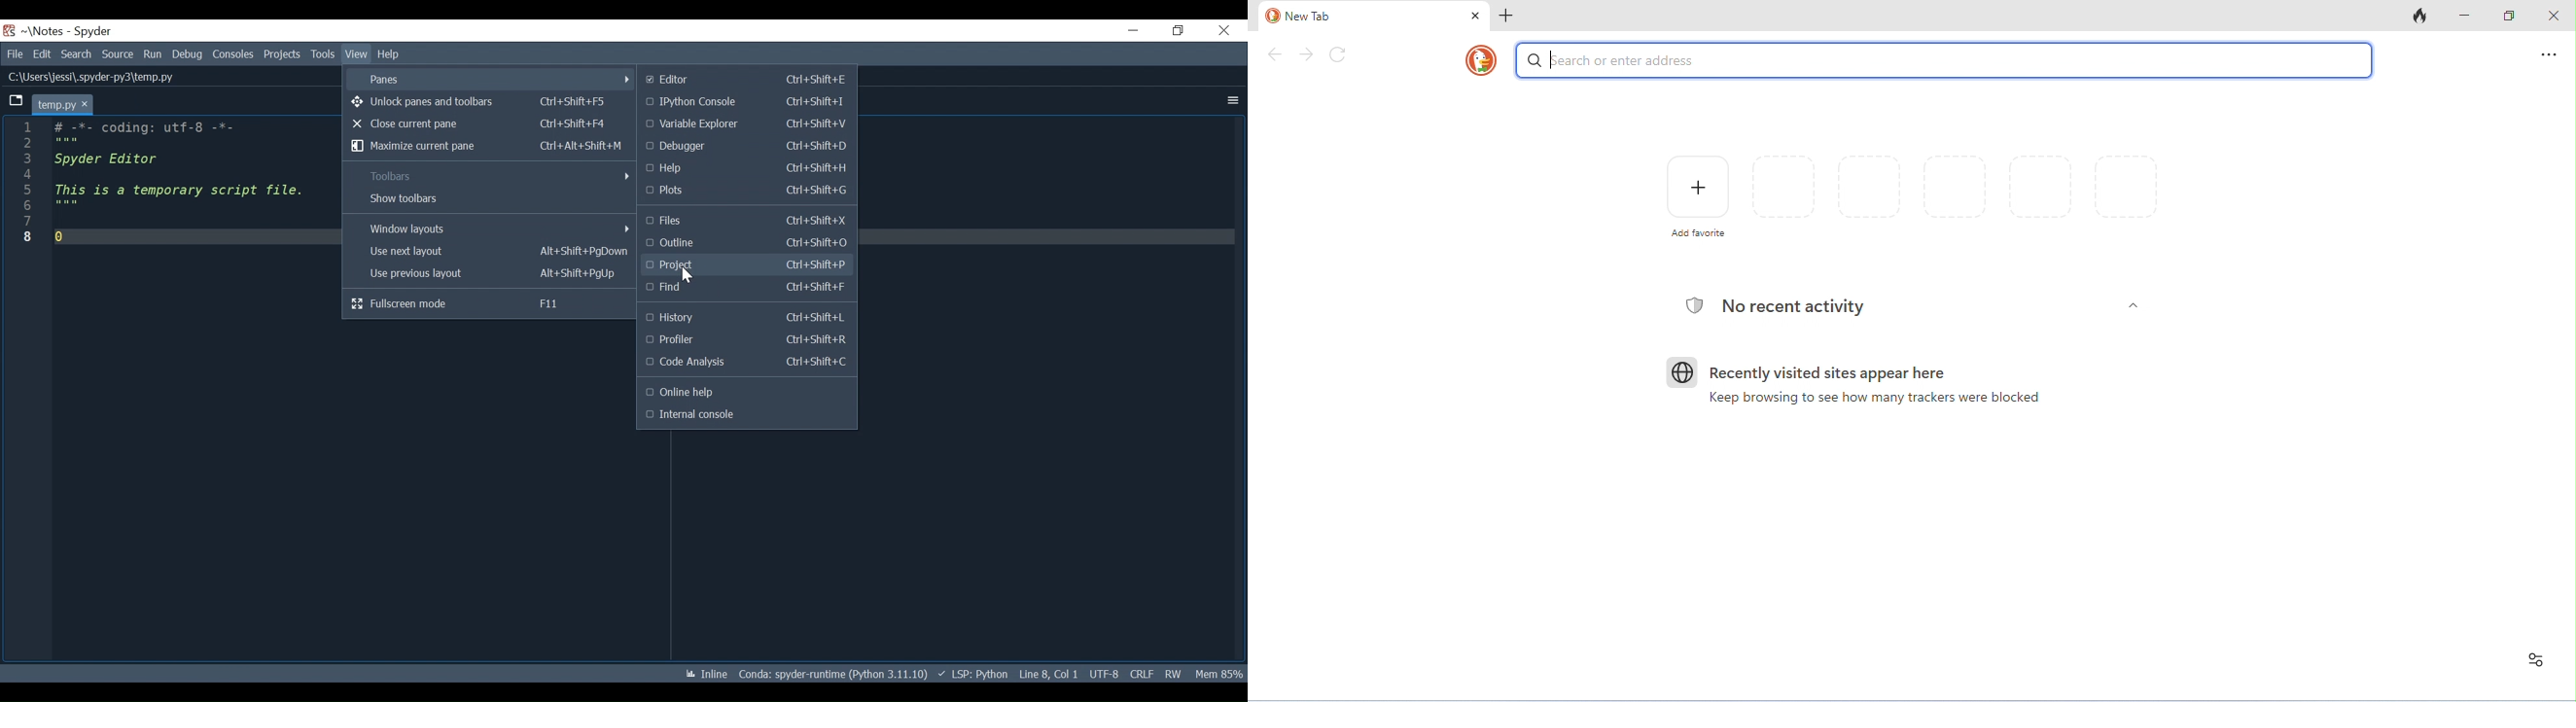 The height and width of the screenshot is (728, 2576). I want to click on minimize, so click(2465, 15).